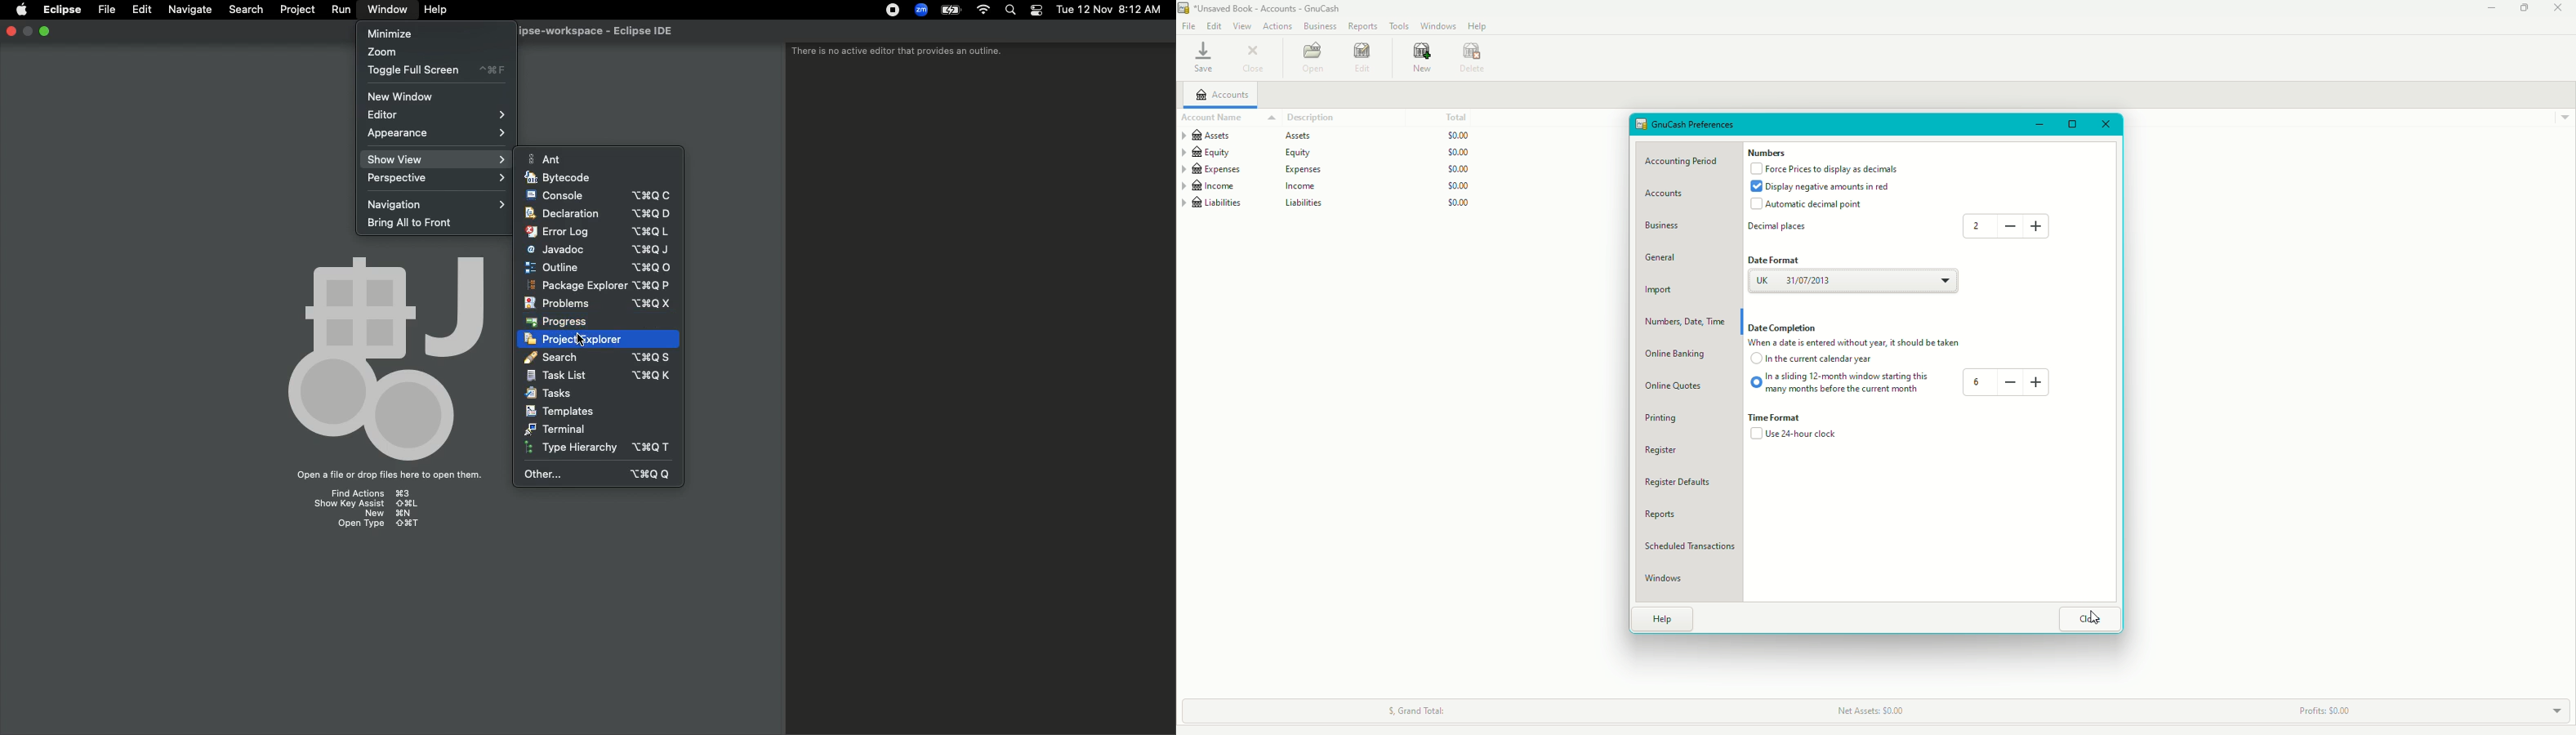 This screenshot has height=756, width=2576. What do you see at coordinates (2041, 124) in the screenshot?
I see `Minimize` at bounding box center [2041, 124].